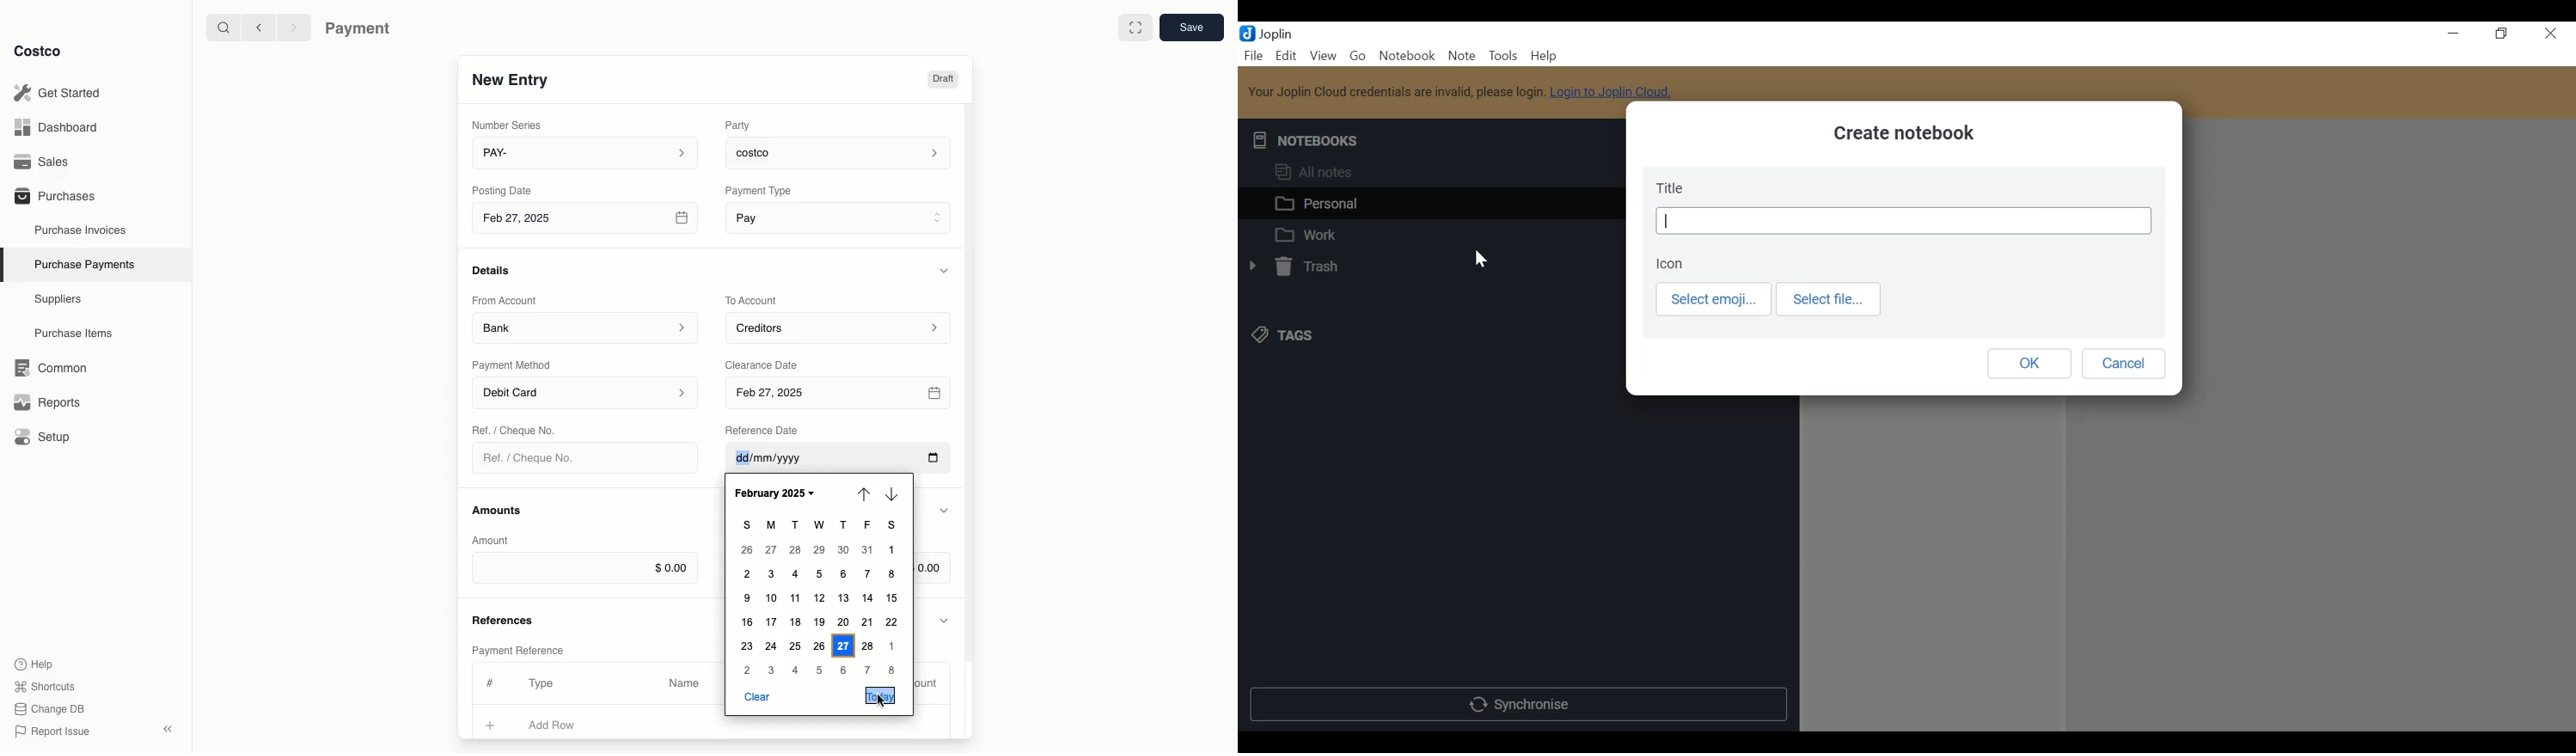 Image resolution: width=2576 pixels, height=756 pixels. What do you see at coordinates (1462, 56) in the screenshot?
I see `Note` at bounding box center [1462, 56].